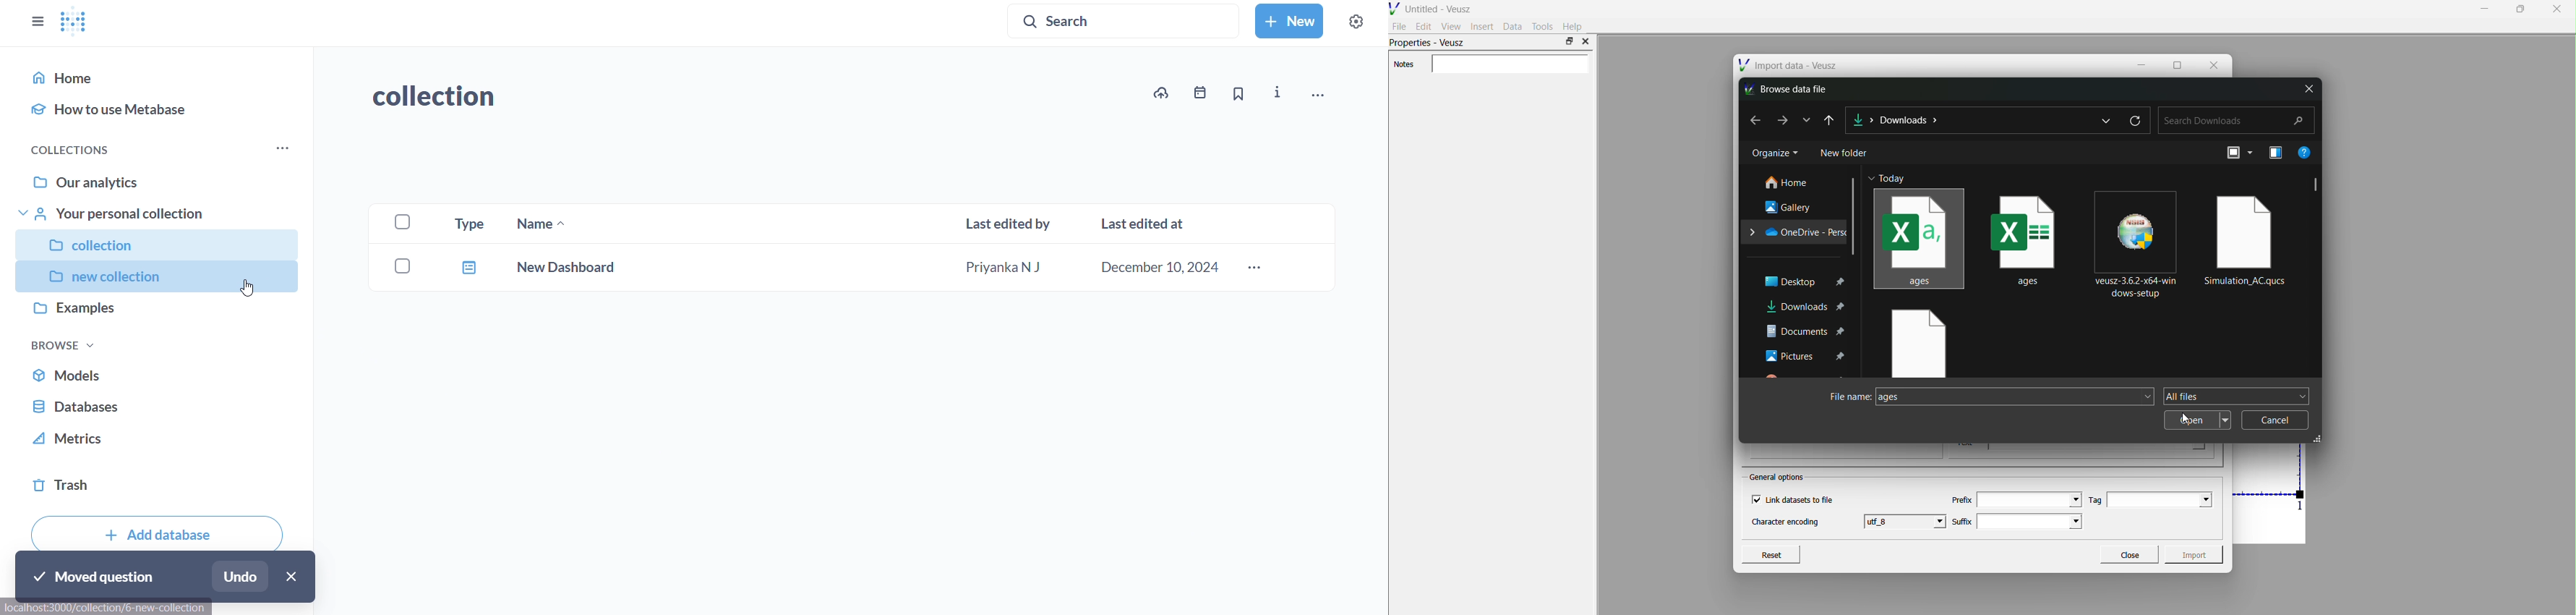 This screenshot has height=616, width=2576. Describe the element at coordinates (158, 530) in the screenshot. I see `add database` at that location.